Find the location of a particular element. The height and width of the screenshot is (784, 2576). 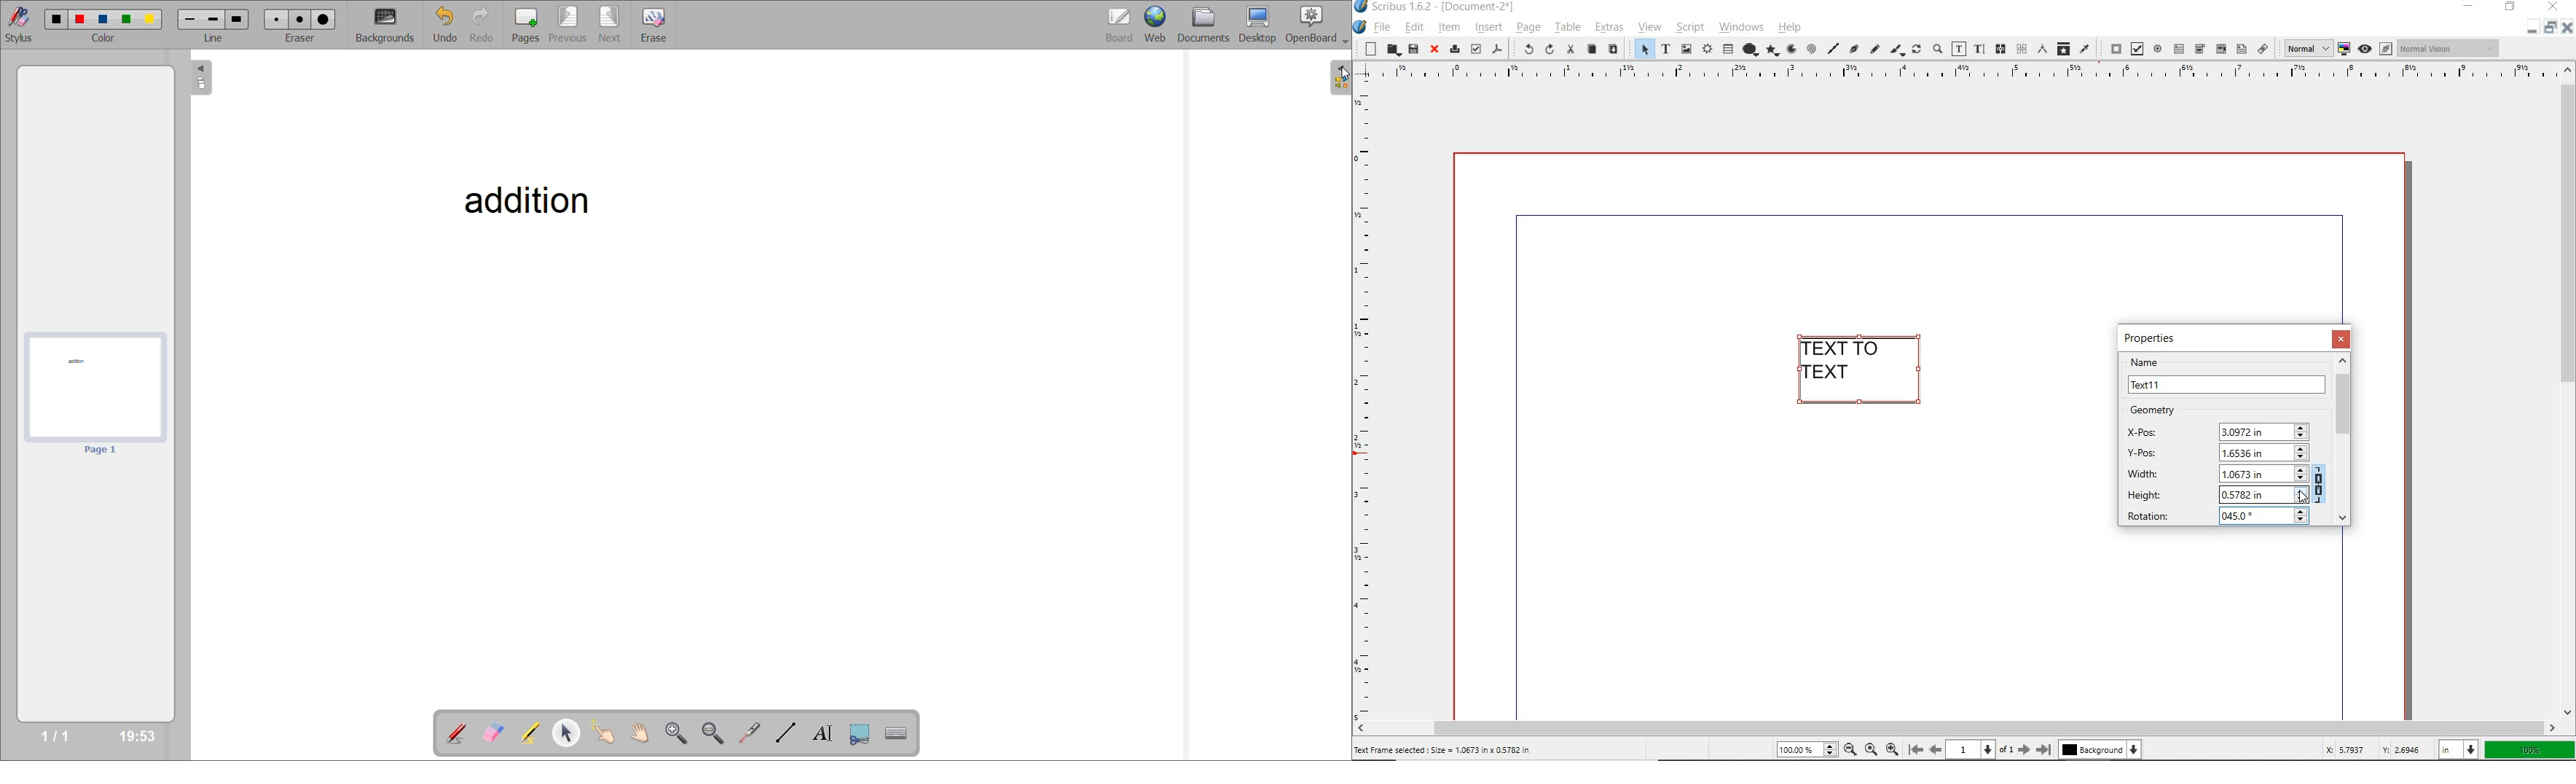

eye dropper is located at coordinates (2086, 50).